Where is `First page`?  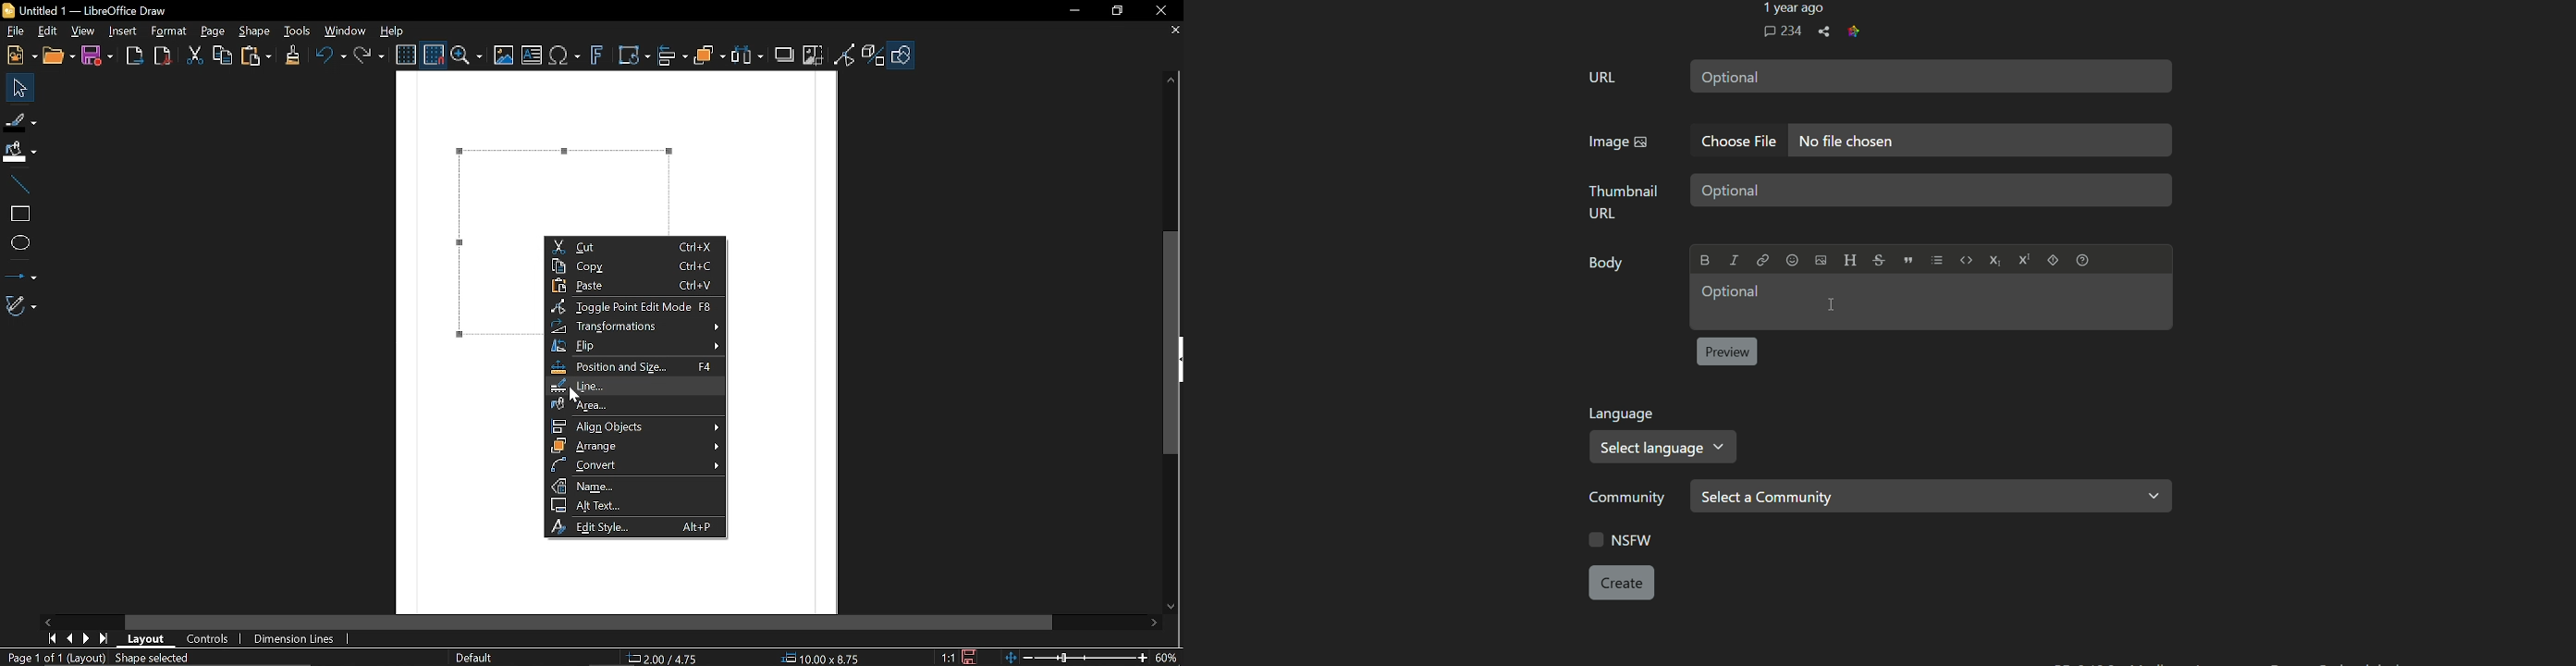
First page is located at coordinates (53, 638).